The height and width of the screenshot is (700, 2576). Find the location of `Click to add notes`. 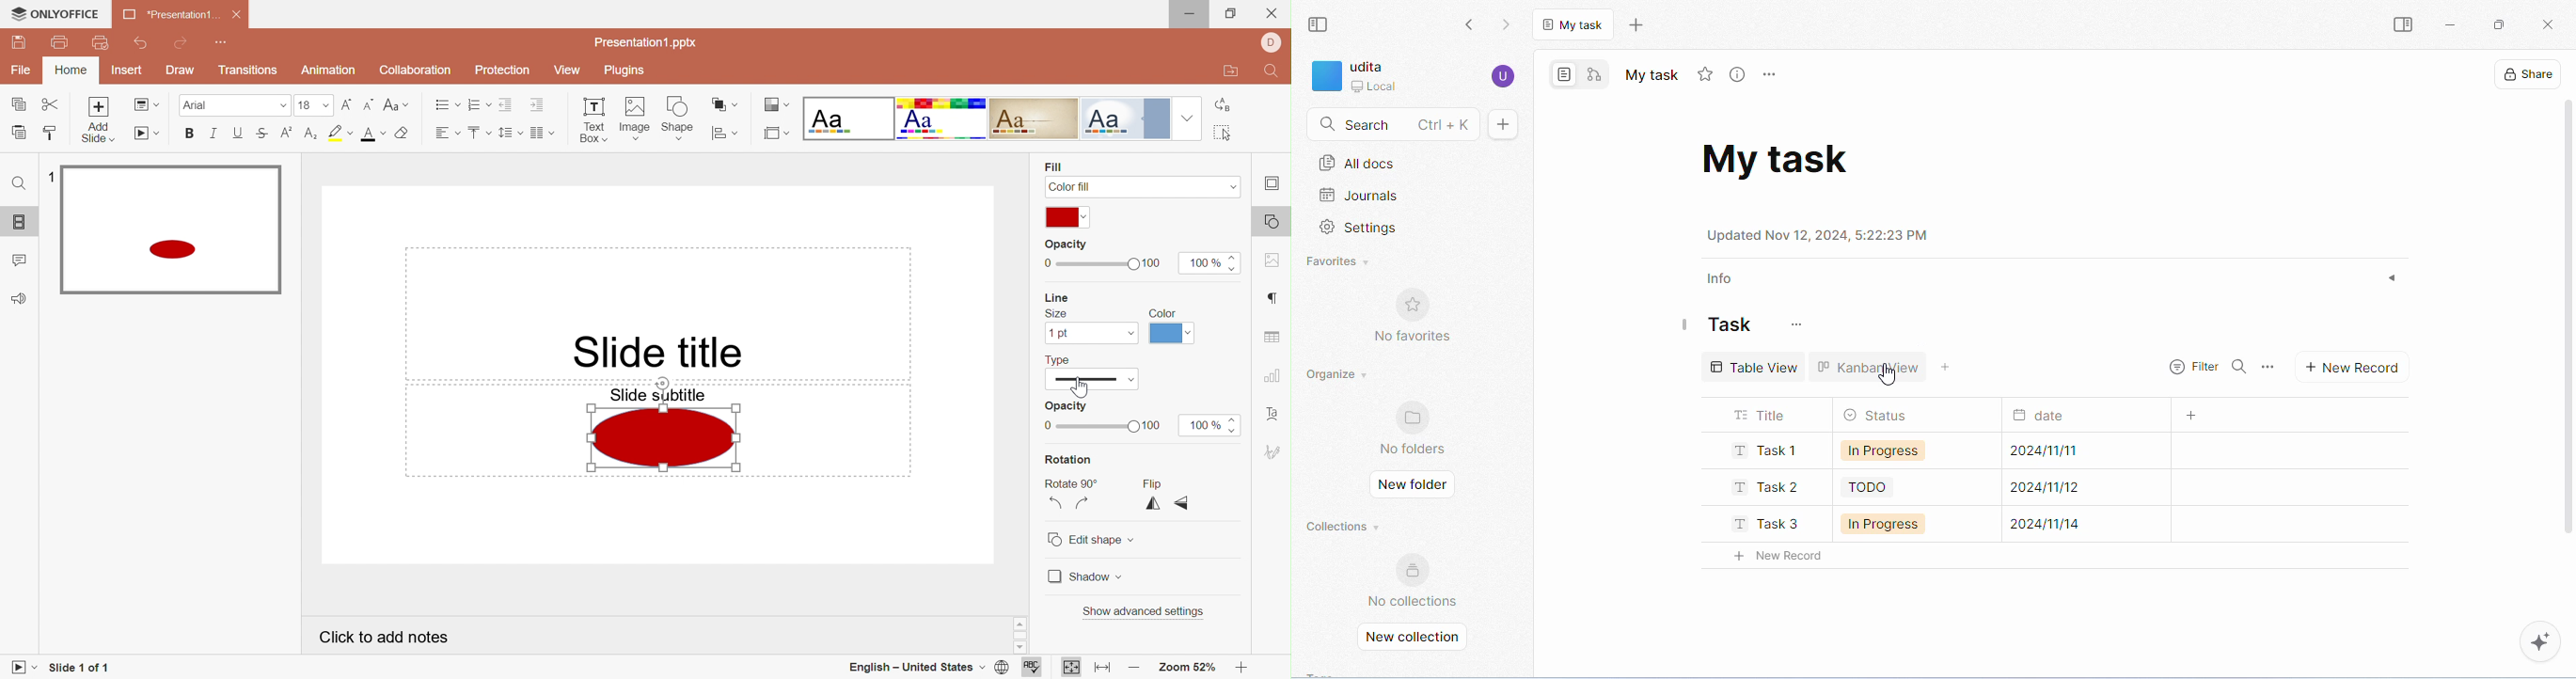

Click to add notes is located at coordinates (384, 637).